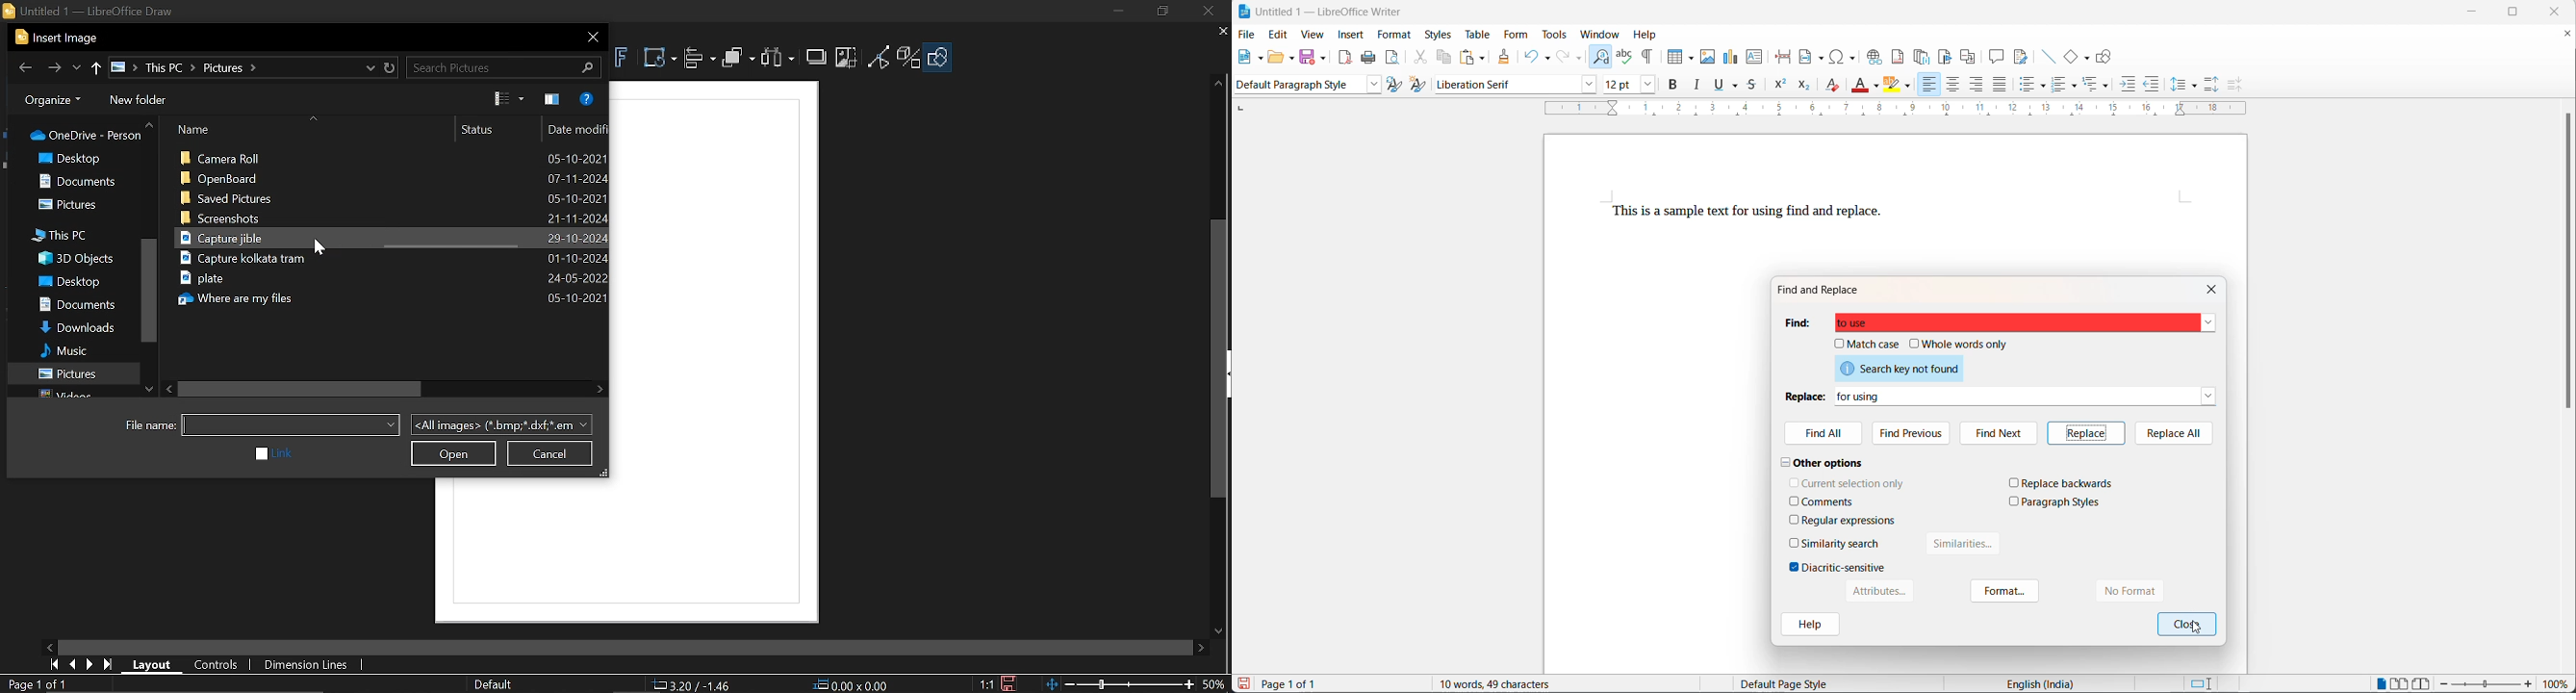  I want to click on File name:, so click(141, 425).